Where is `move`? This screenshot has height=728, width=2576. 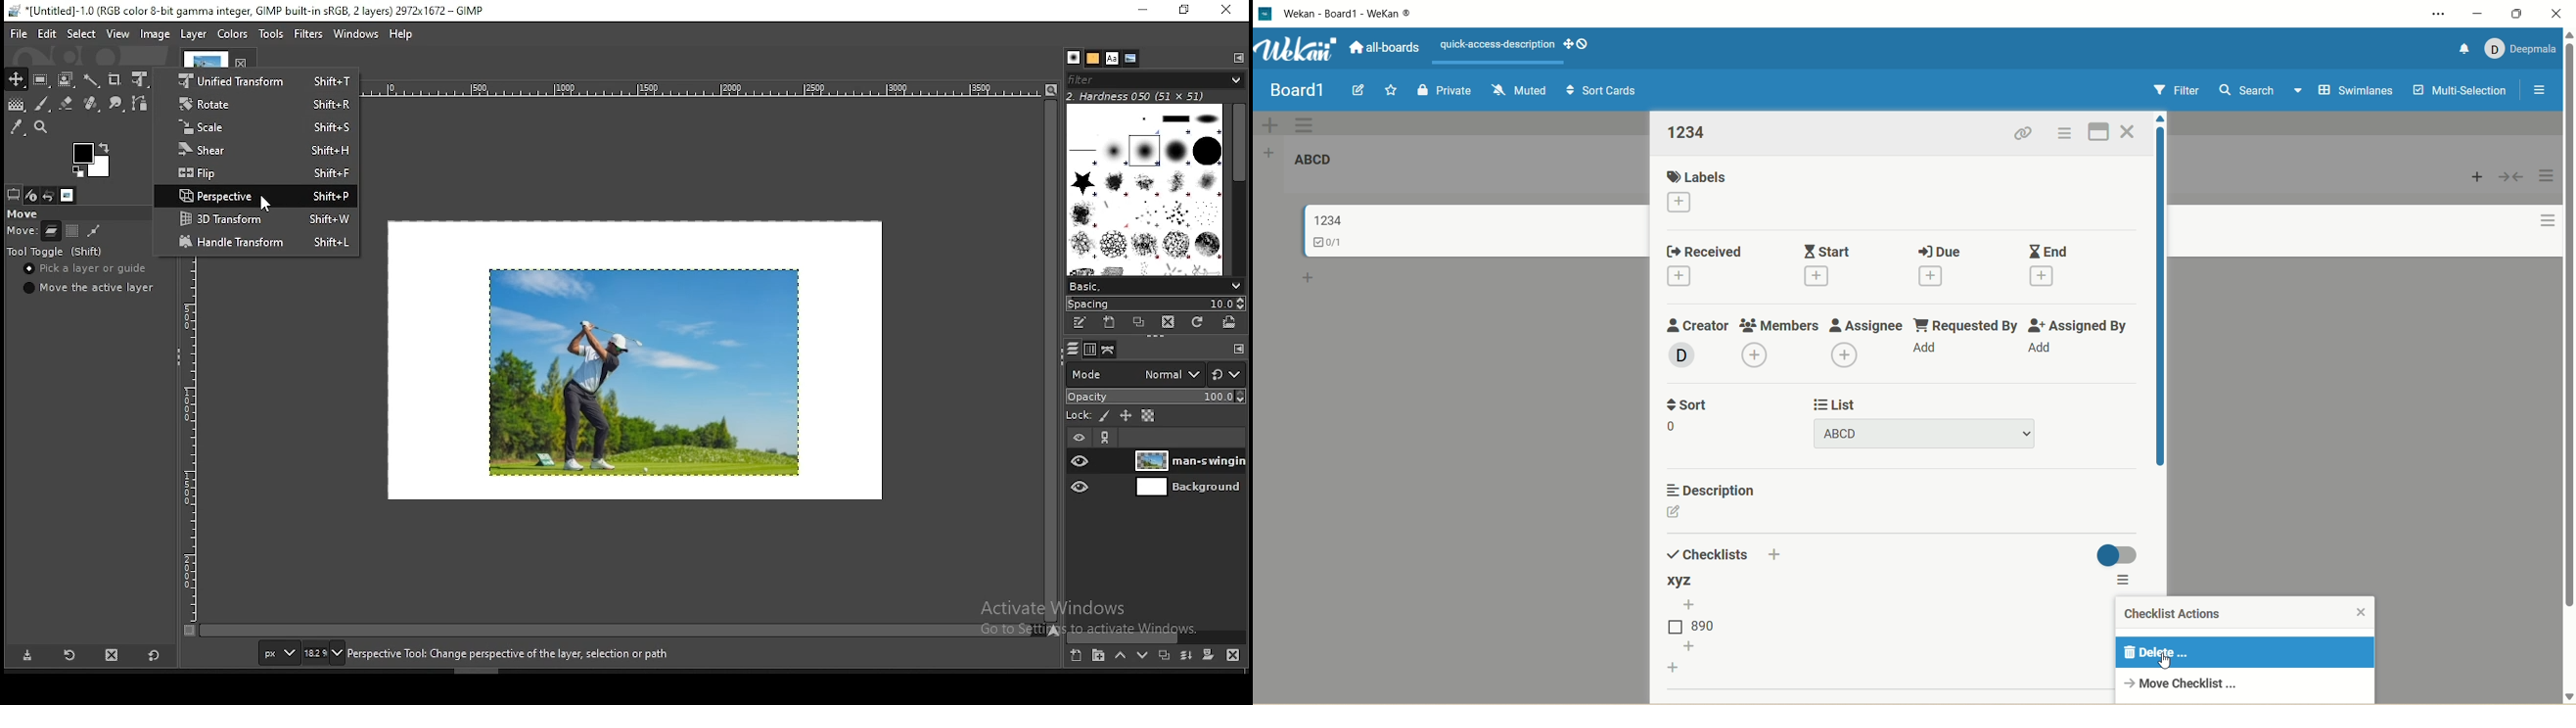
move is located at coordinates (20, 231).